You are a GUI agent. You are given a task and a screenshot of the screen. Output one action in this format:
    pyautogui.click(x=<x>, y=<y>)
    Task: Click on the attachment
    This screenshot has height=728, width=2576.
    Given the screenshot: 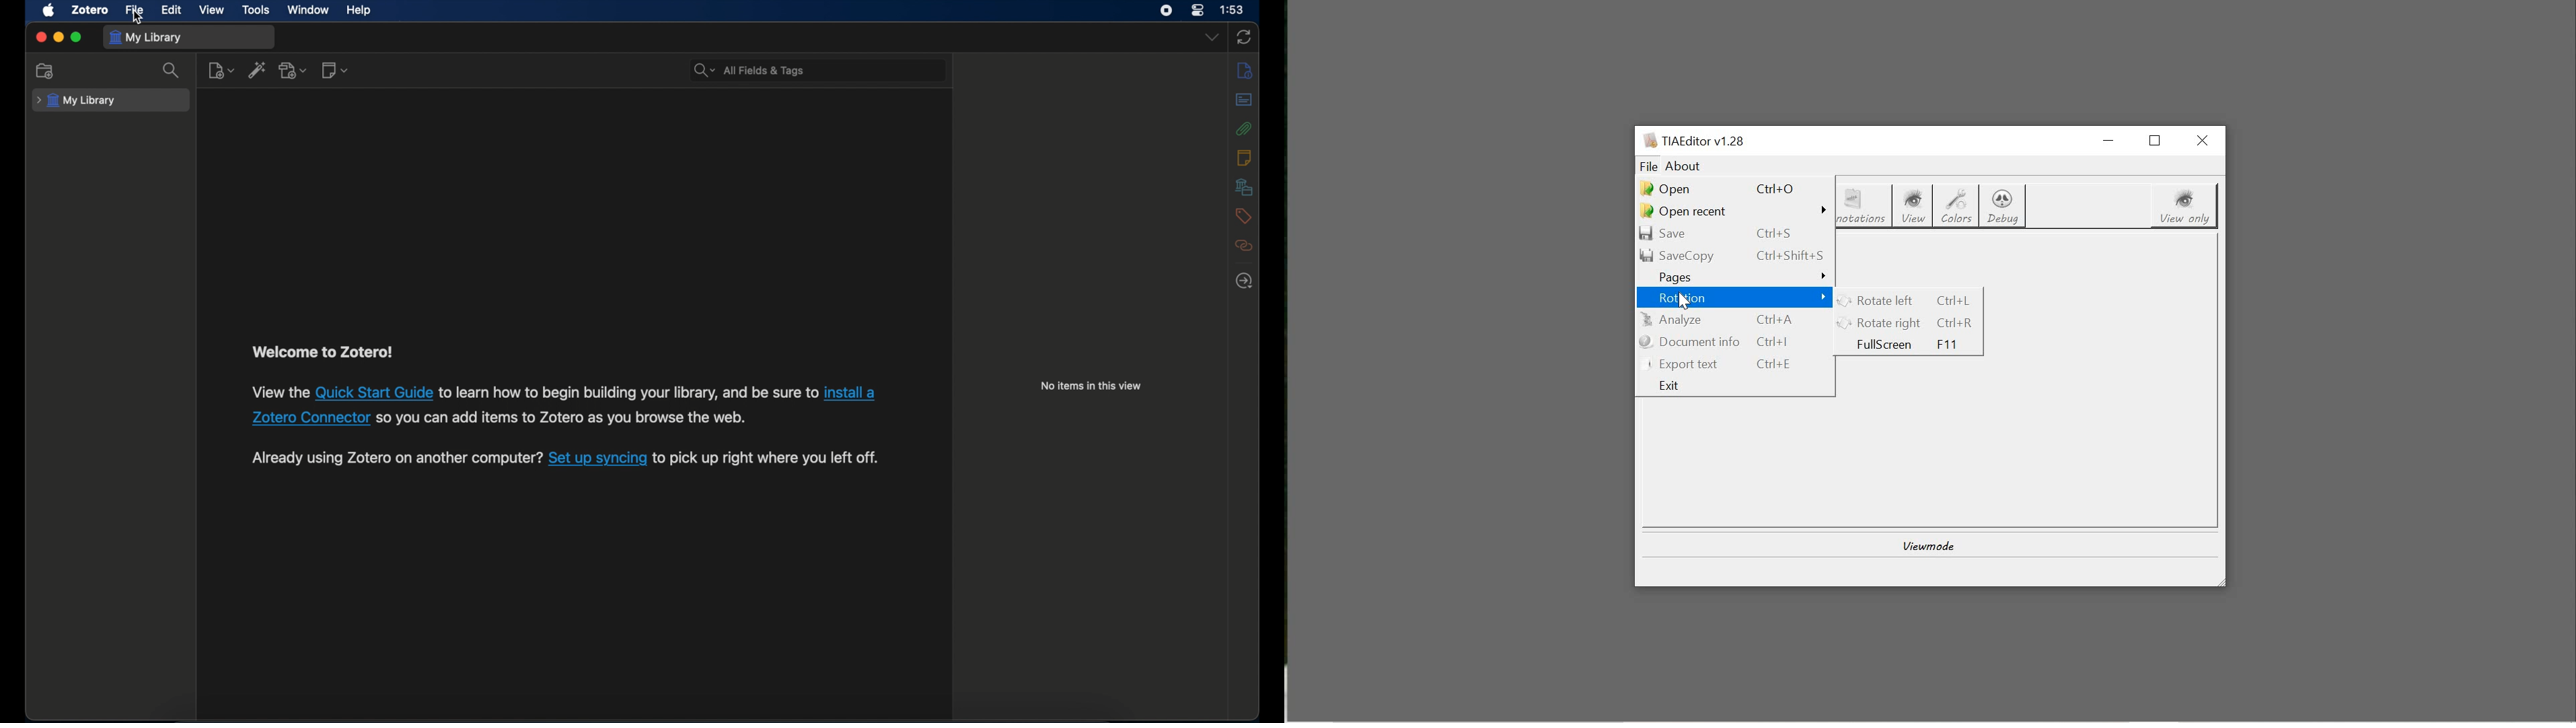 What is the action you would take?
    pyautogui.click(x=1245, y=129)
    